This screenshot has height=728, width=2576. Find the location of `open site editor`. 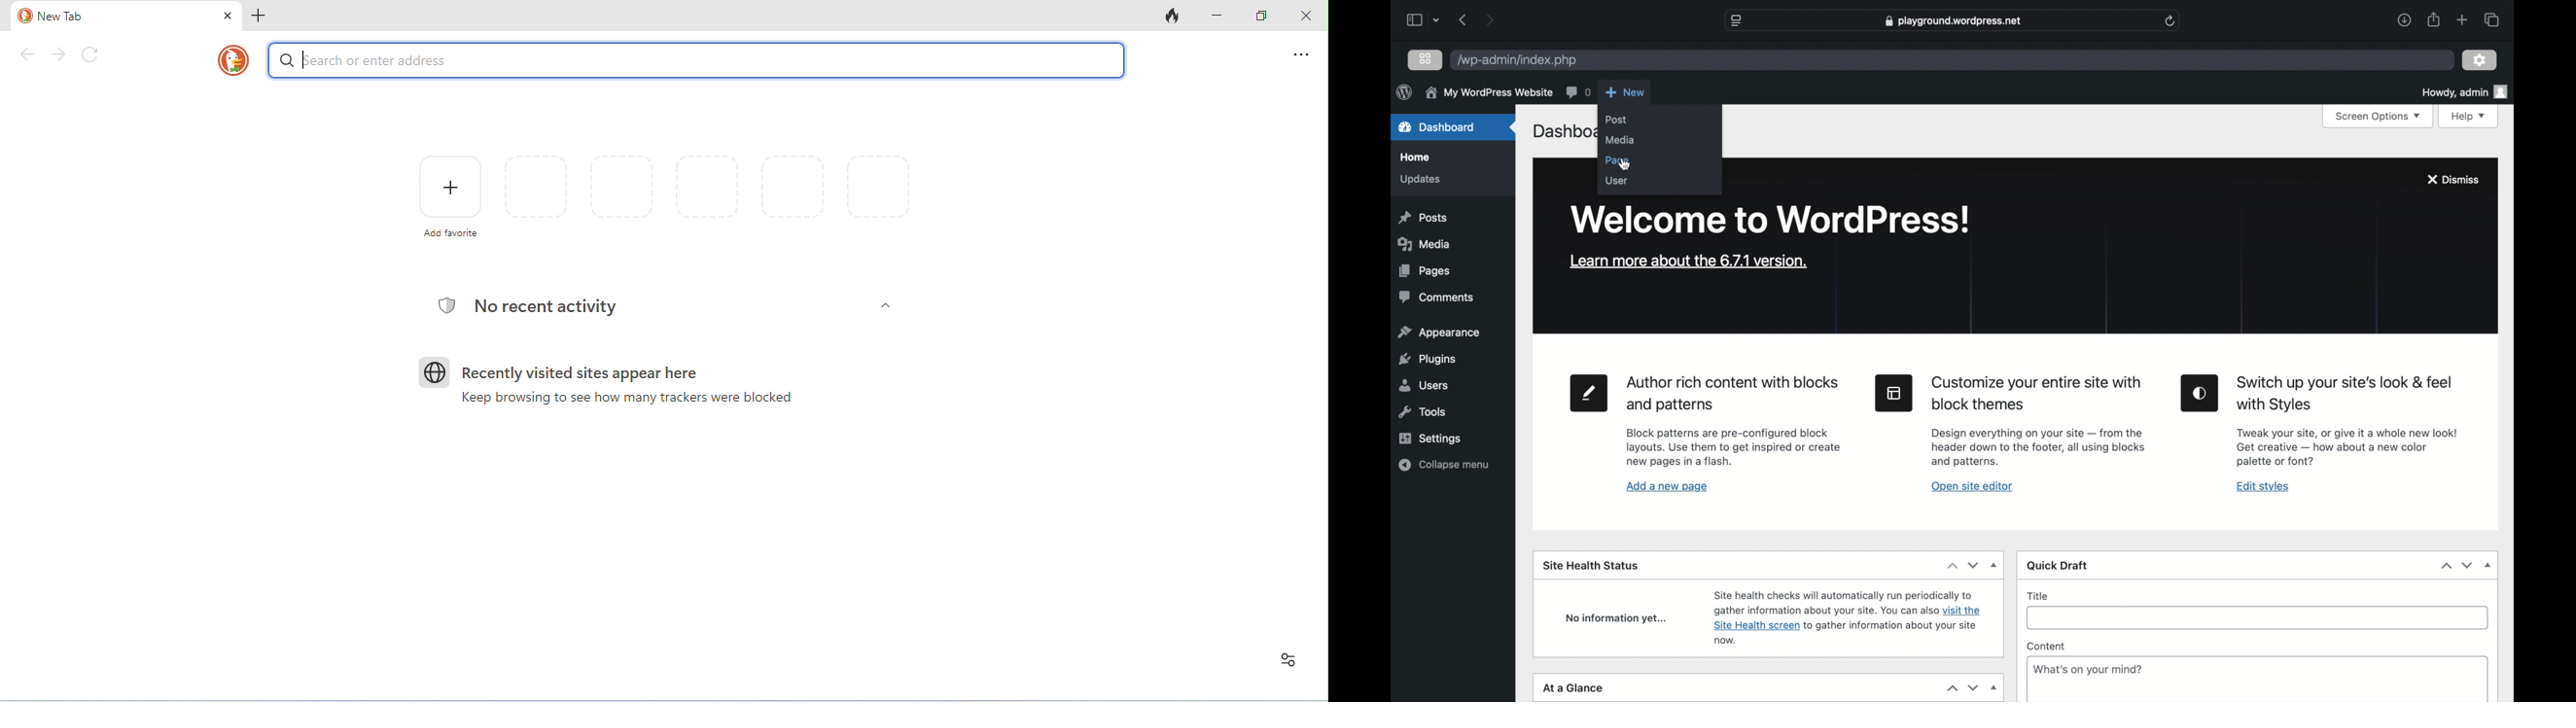

open site editor is located at coordinates (1971, 488).